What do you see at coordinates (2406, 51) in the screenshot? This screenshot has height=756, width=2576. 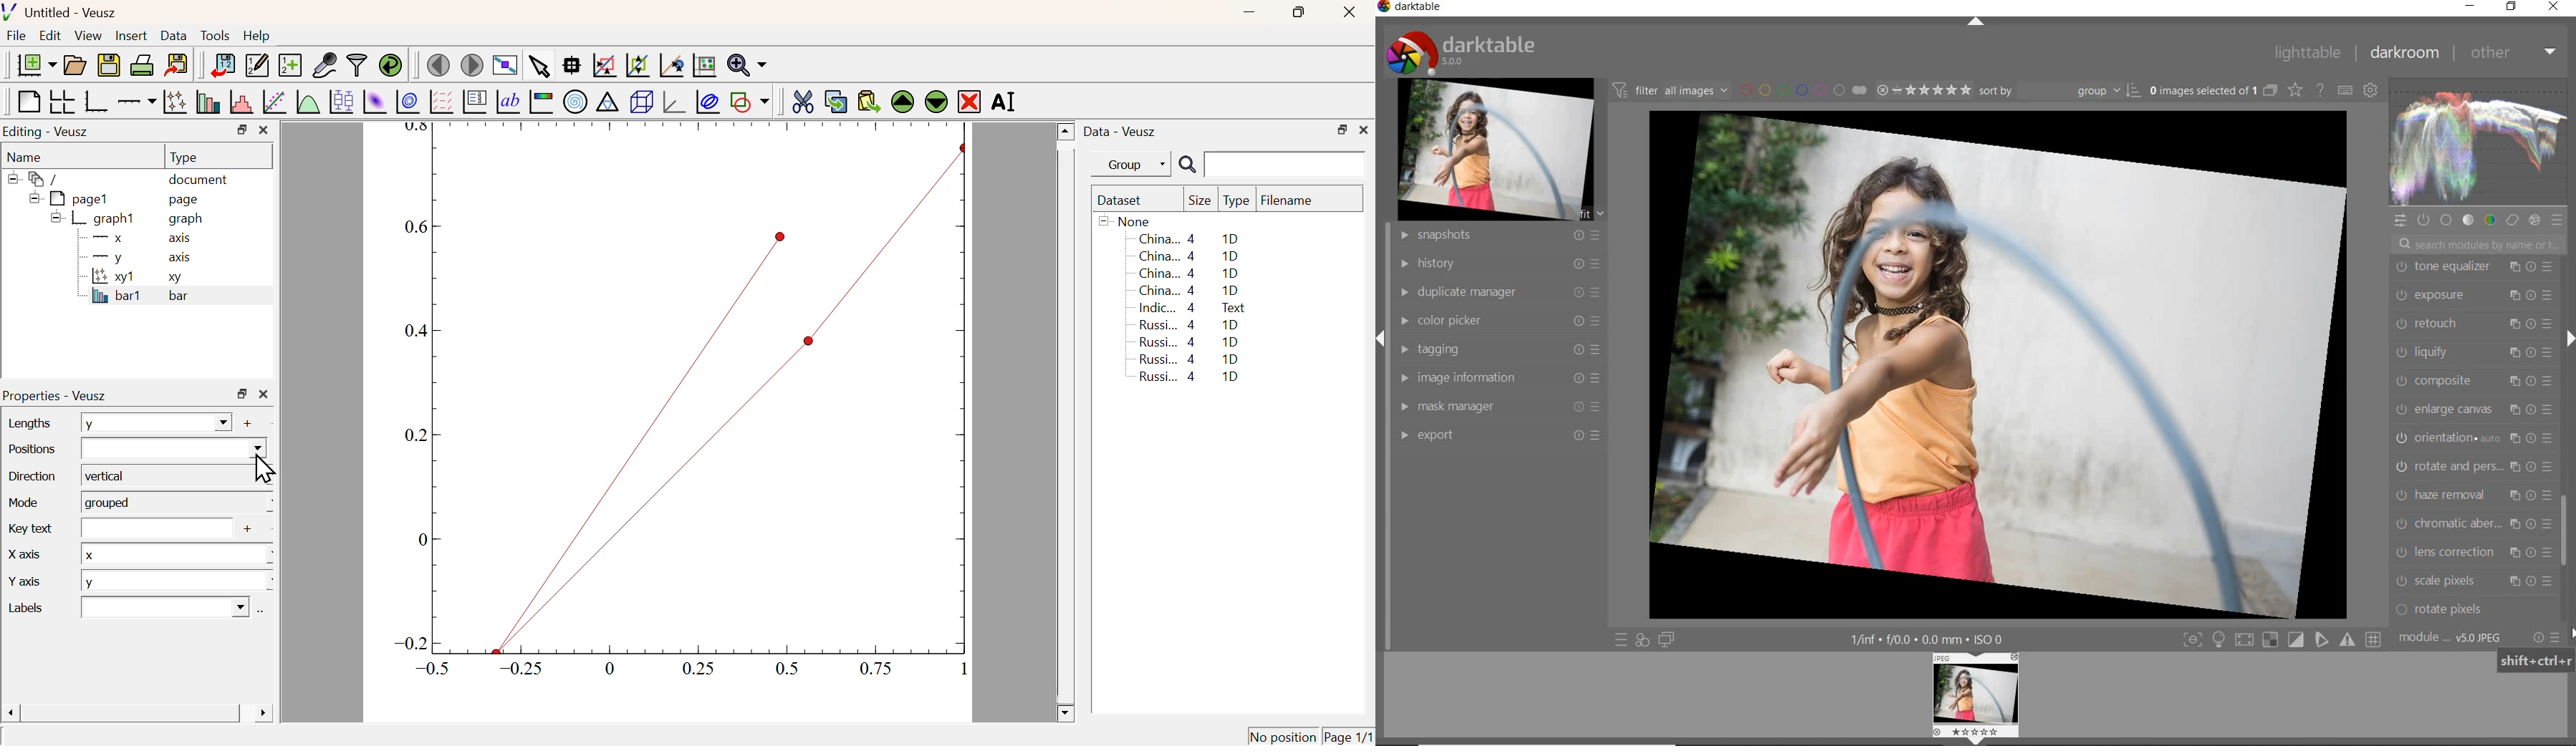 I see `darkroom` at bounding box center [2406, 51].